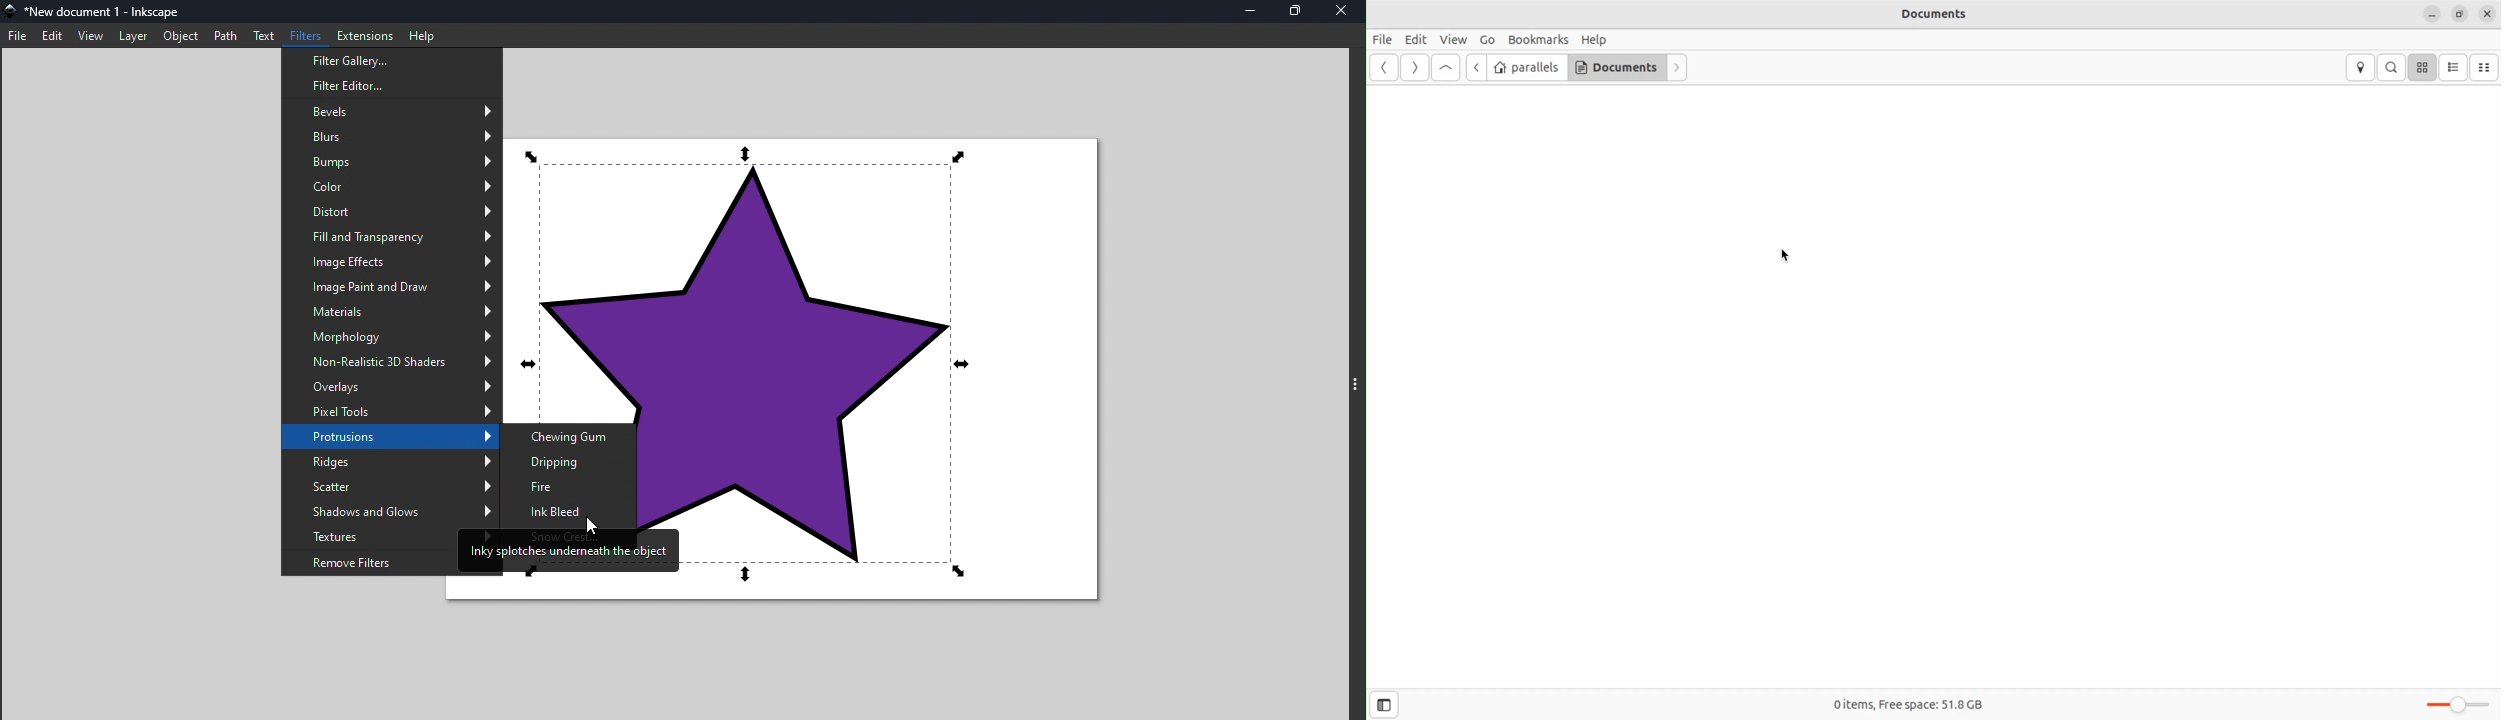  What do you see at coordinates (392, 163) in the screenshot?
I see `Bumps` at bounding box center [392, 163].